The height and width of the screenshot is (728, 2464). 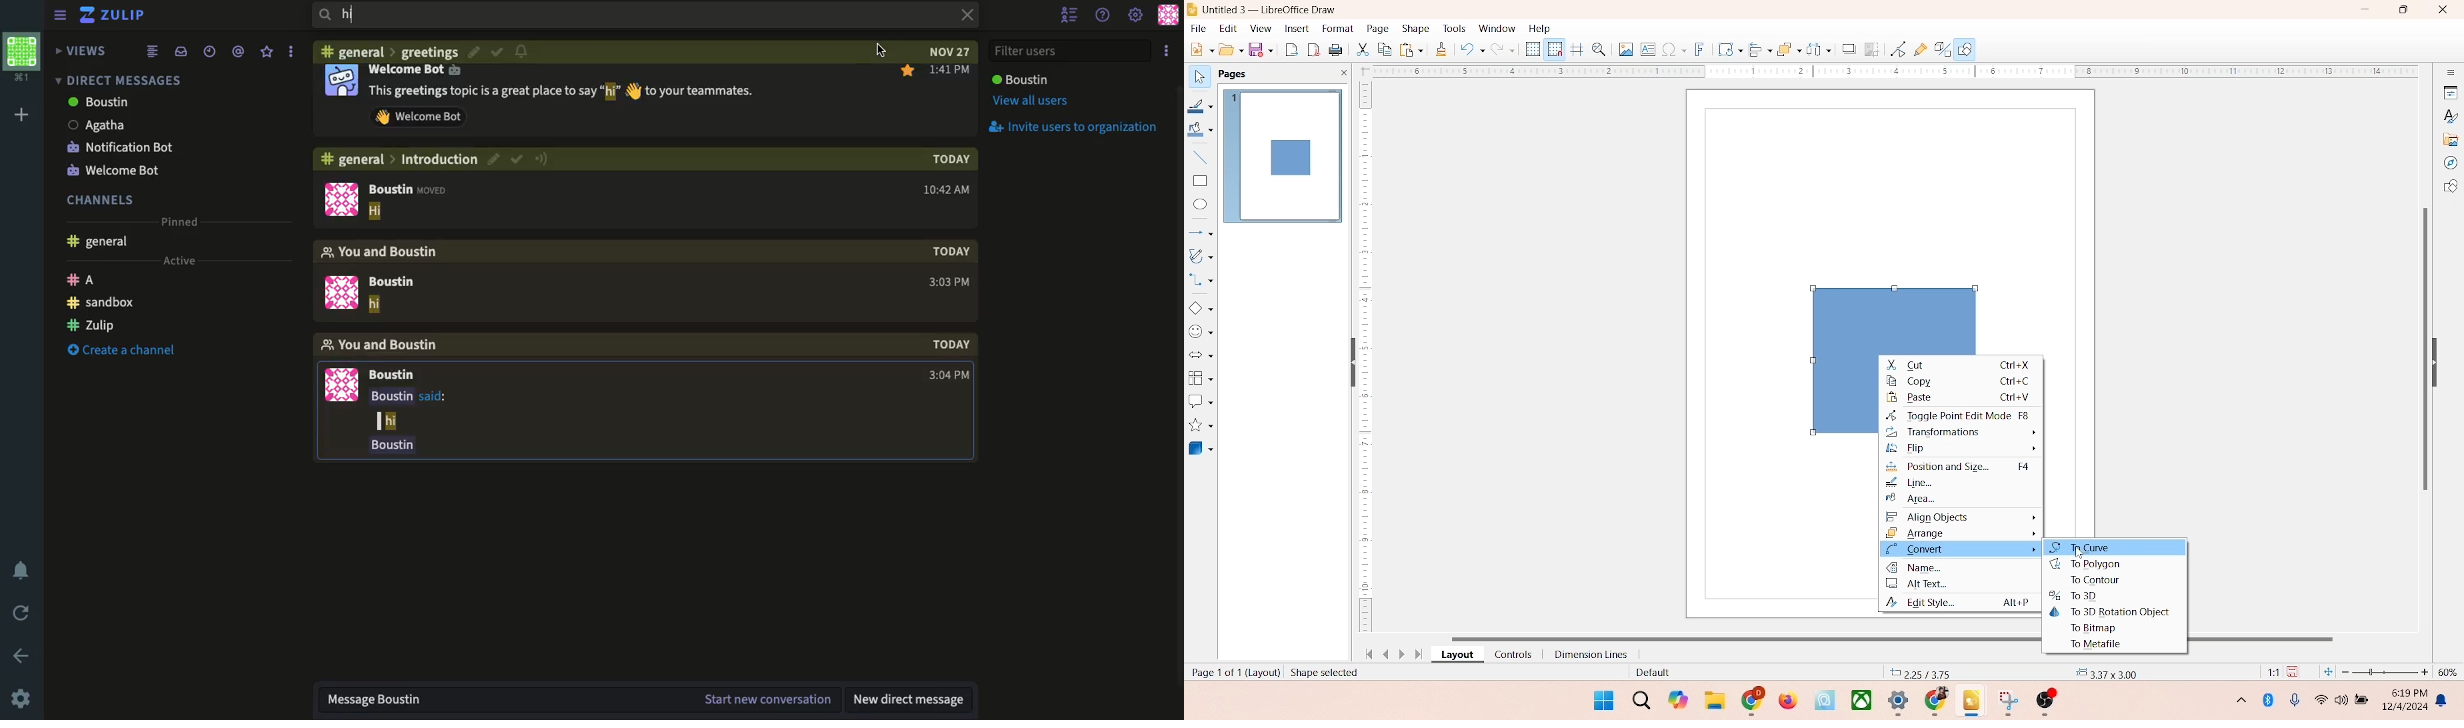 What do you see at coordinates (2104, 671) in the screenshot?
I see `anchor point` at bounding box center [2104, 671].